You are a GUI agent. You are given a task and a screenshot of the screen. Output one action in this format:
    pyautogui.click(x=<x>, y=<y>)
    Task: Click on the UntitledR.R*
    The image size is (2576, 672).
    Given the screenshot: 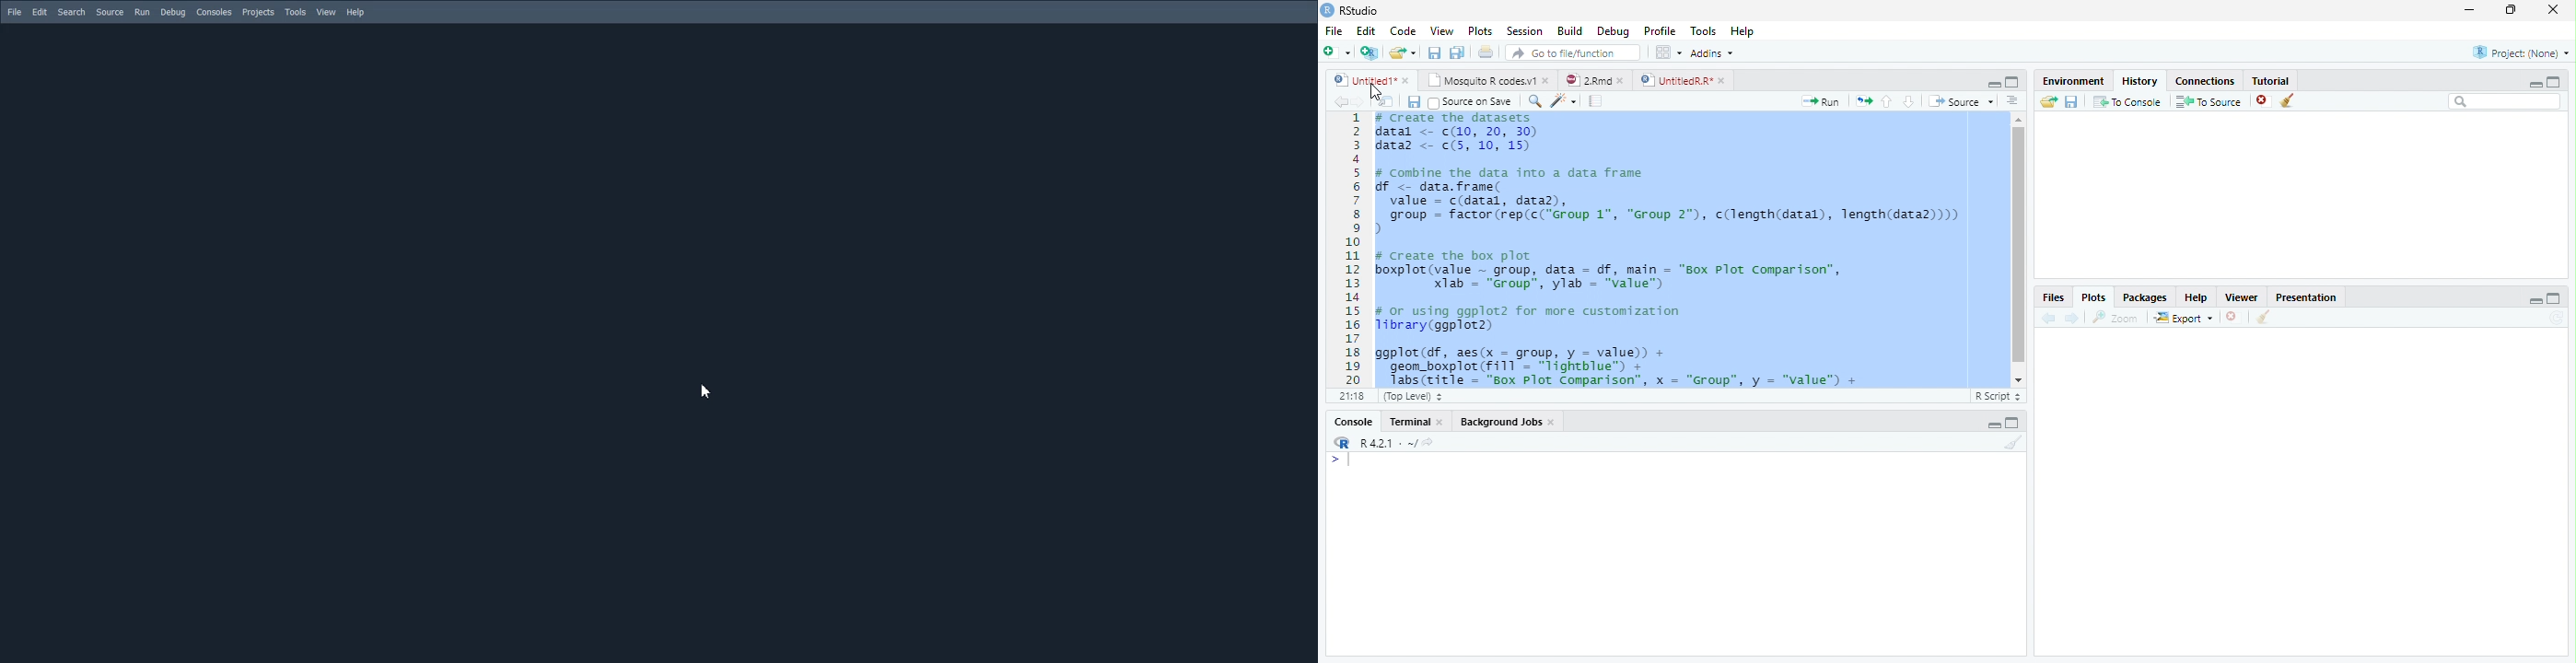 What is the action you would take?
    pyautogui.click(x=1675, y=81)
    